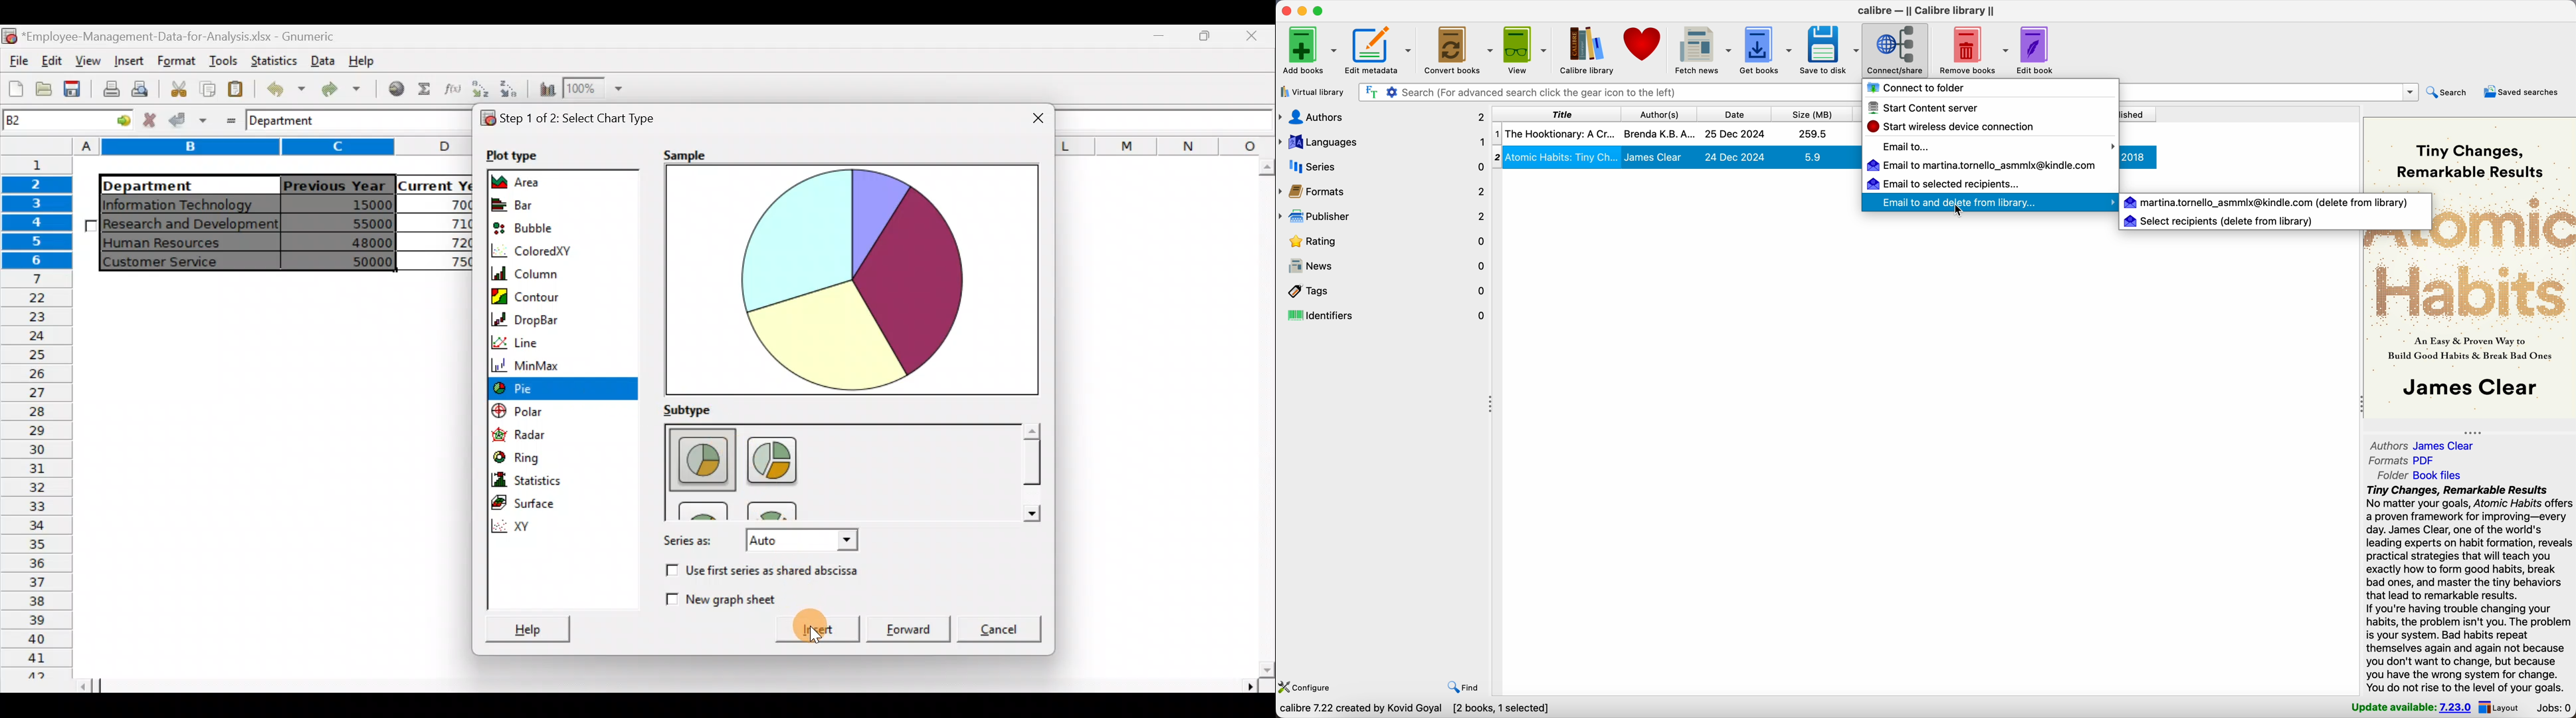  Describe the element at coordinates (1303, 10) in the screenshot. I see `minimize` at that location.